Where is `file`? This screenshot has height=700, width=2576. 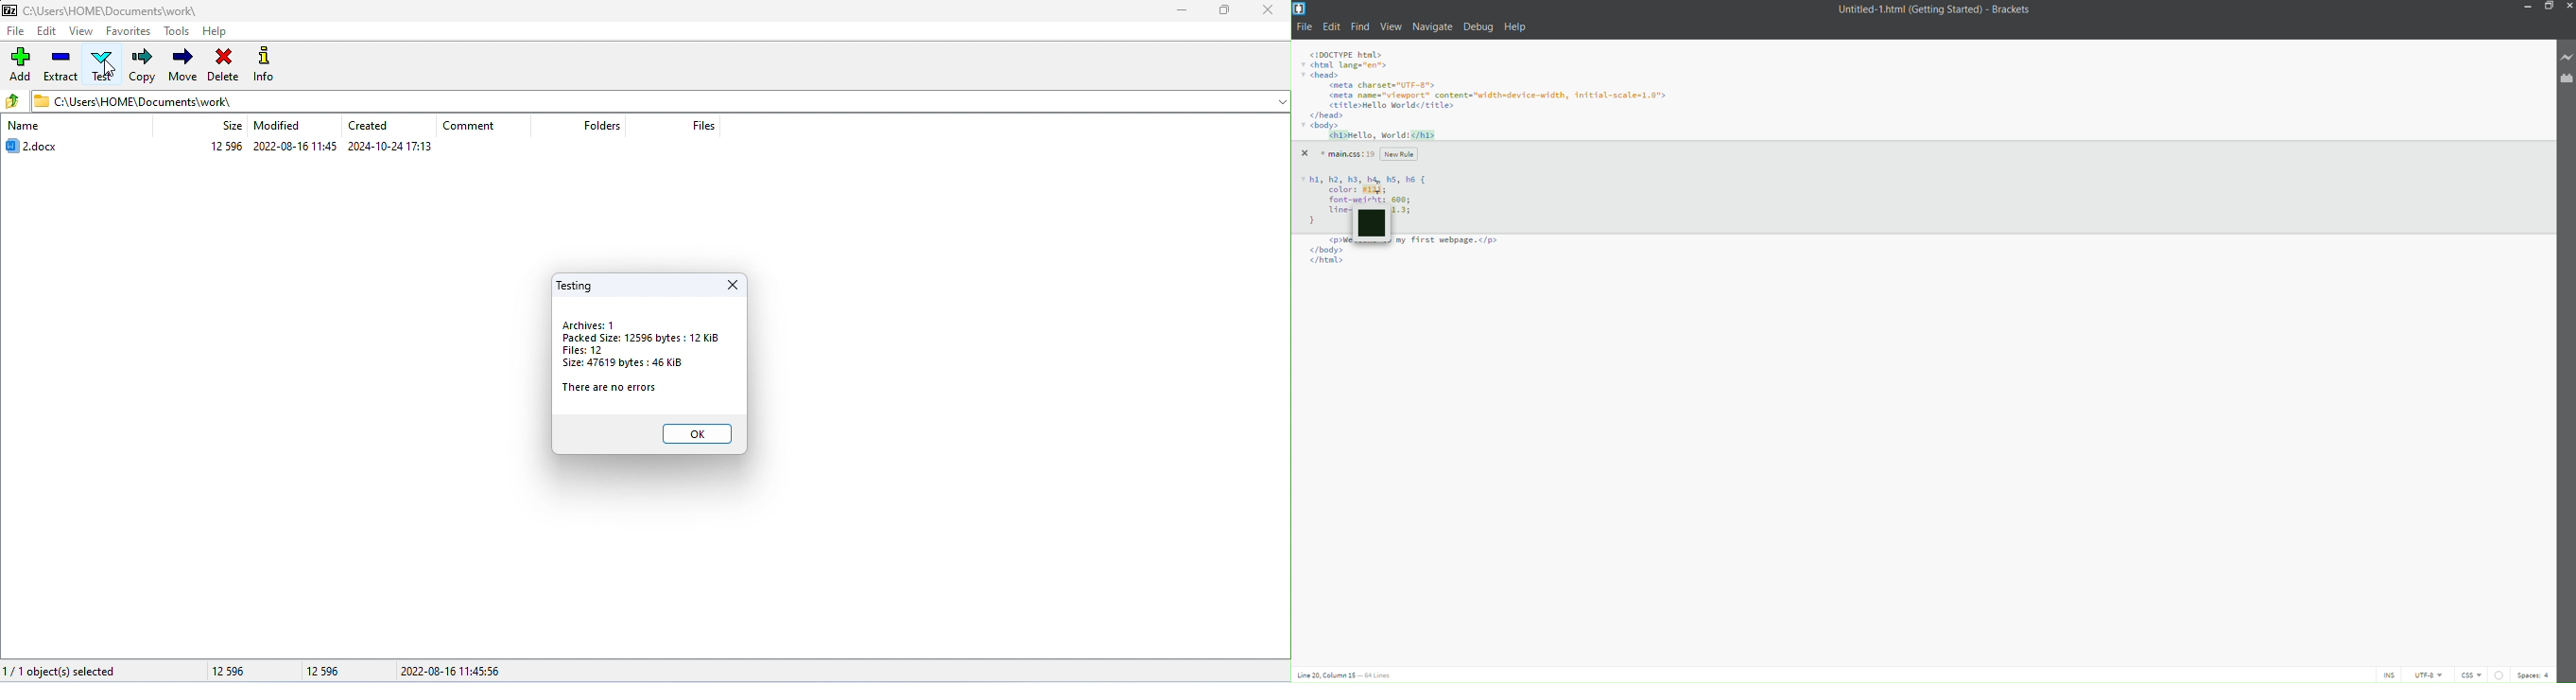 file is located at coordinates (17, 30).